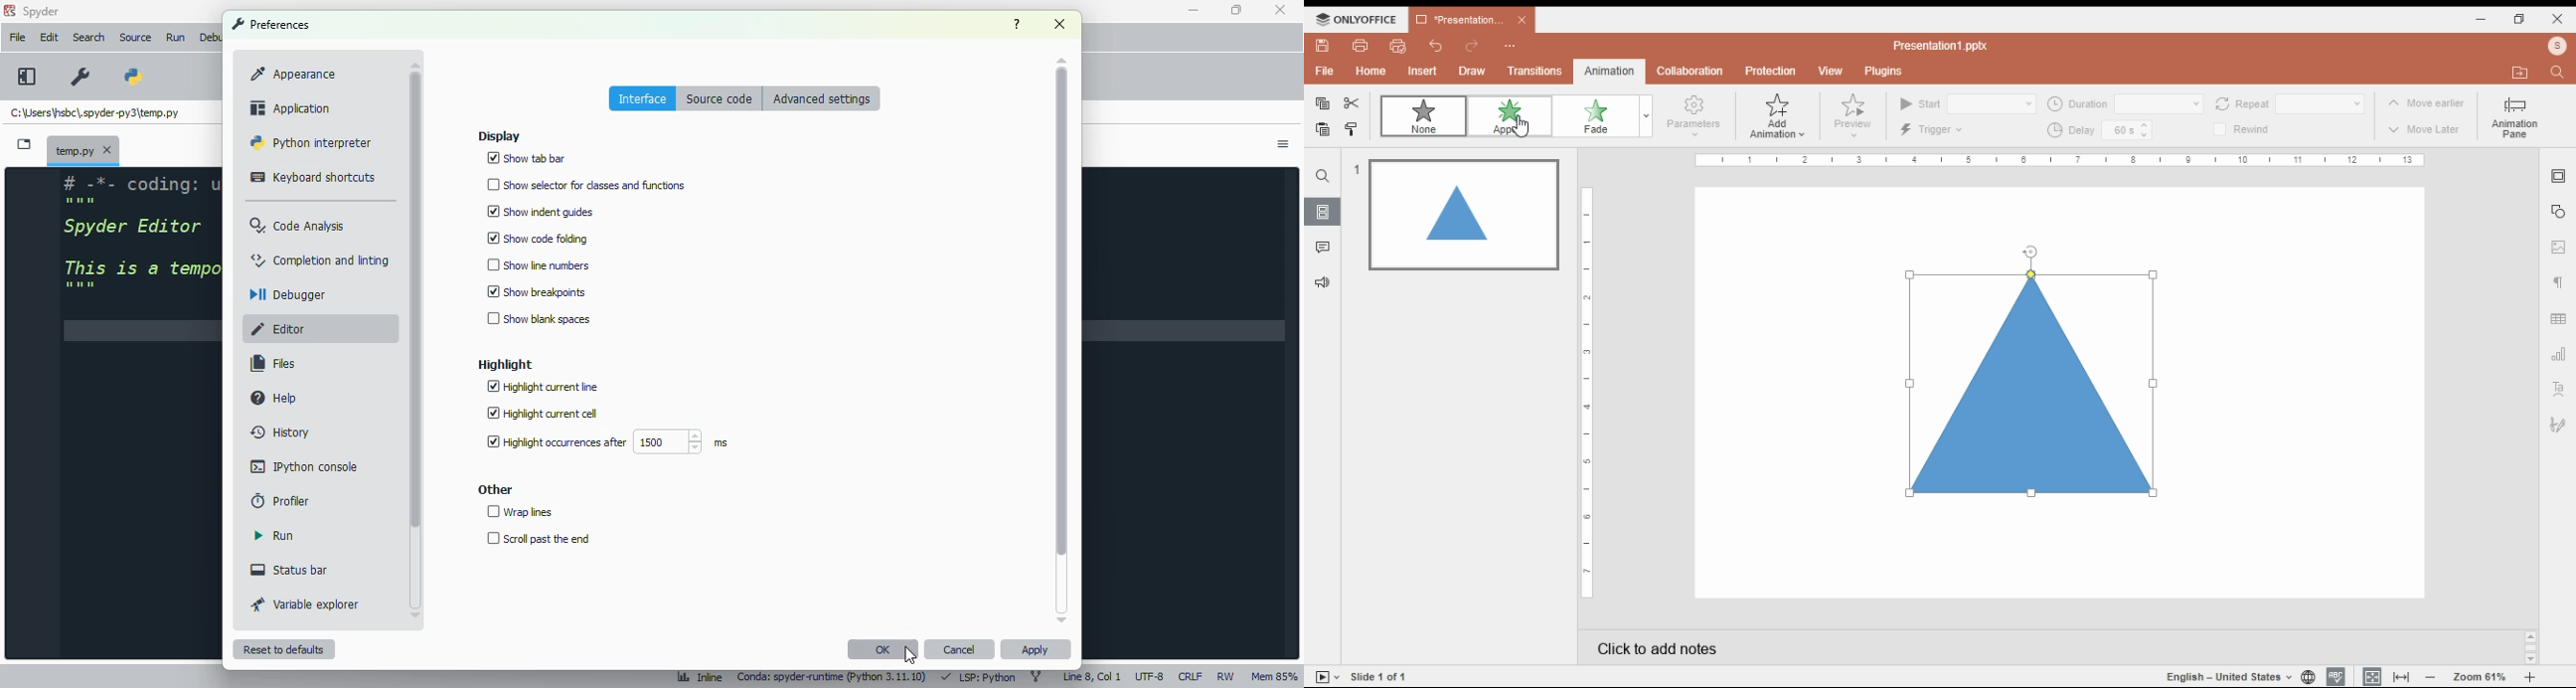  Describe the element at coordinates (2556, 317) in the screenshot. I see `table  setting` at that location.